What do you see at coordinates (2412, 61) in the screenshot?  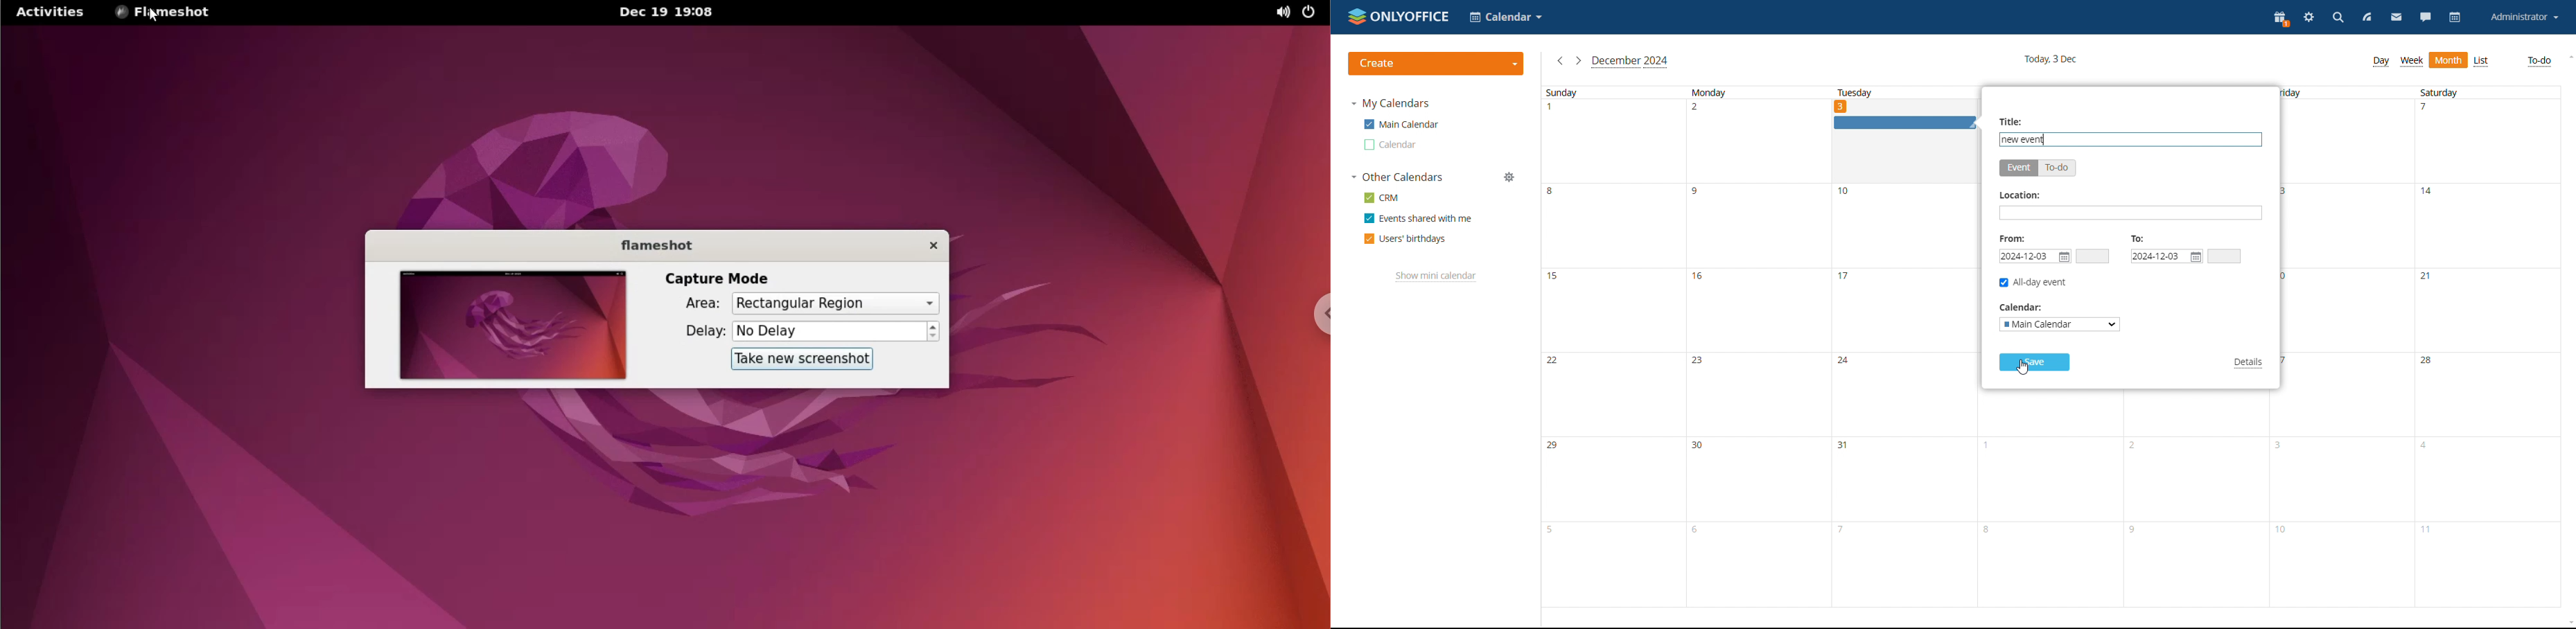 I see `week view` at bounding box center [2412, 61].